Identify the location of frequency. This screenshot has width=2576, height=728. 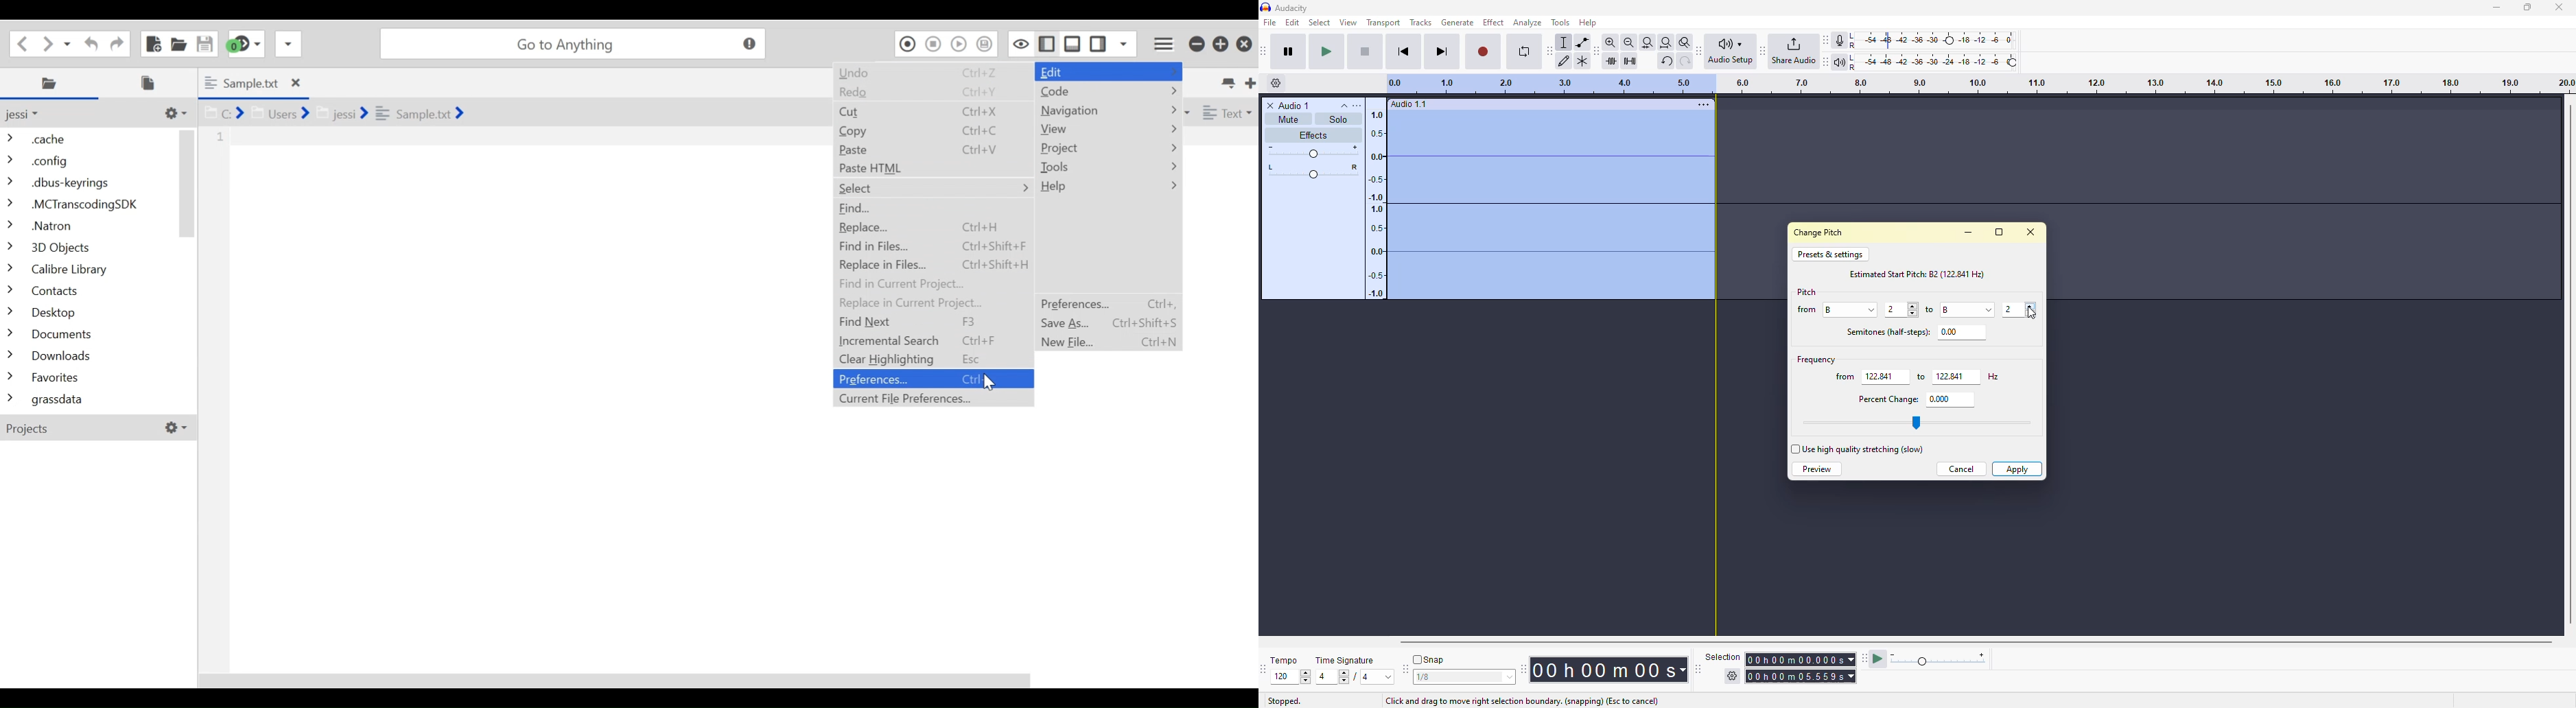
(1814, 358).